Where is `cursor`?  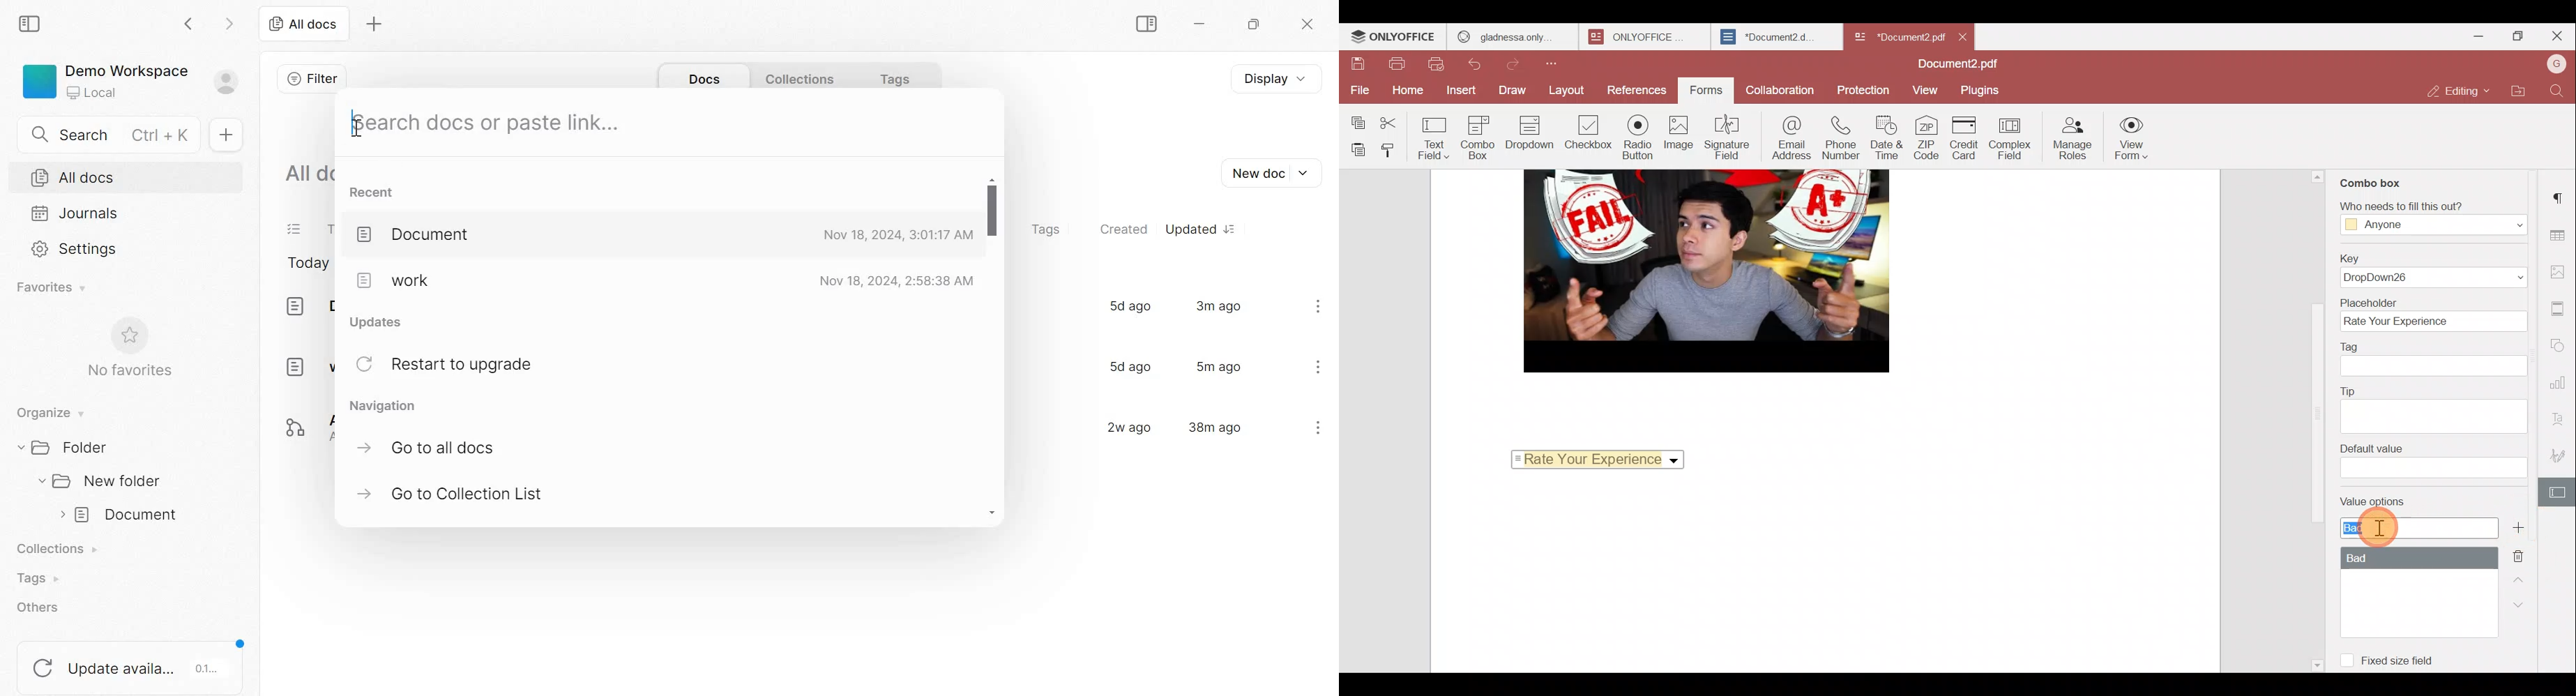
cursor is located at coordinates (358, 130).